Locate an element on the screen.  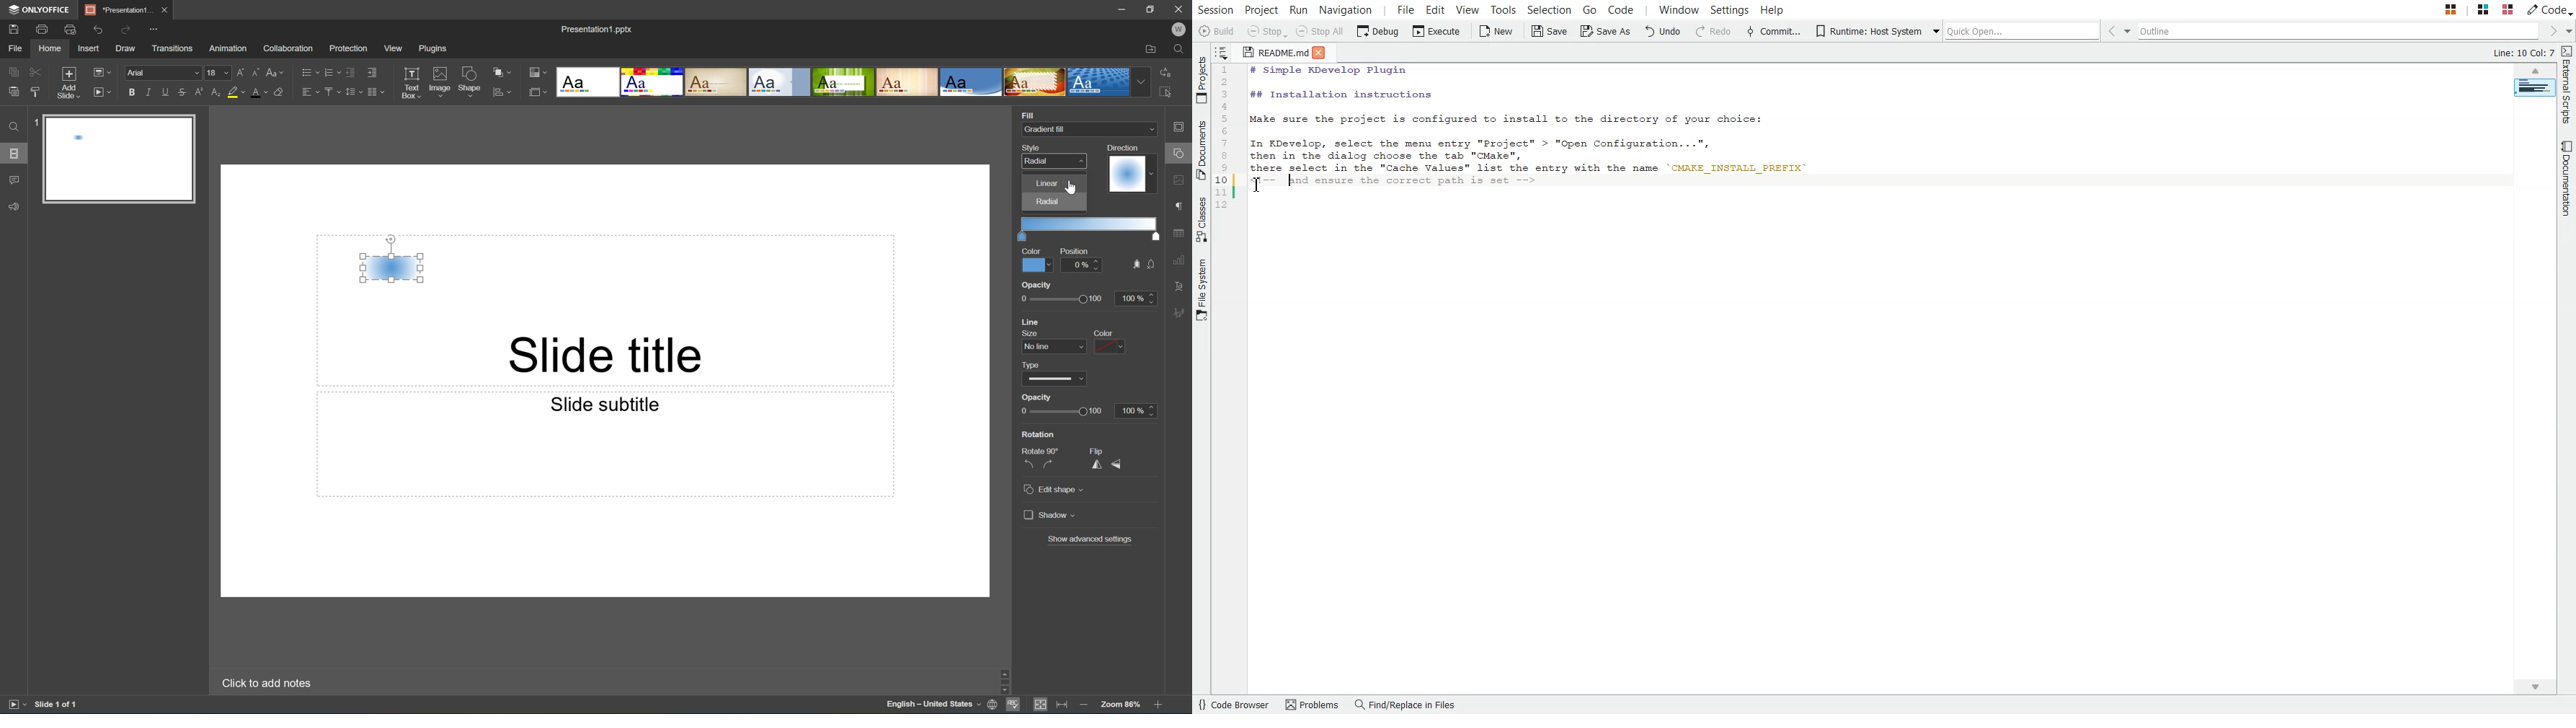
Slide 1 of 1 is located at coordinates (57, 704).